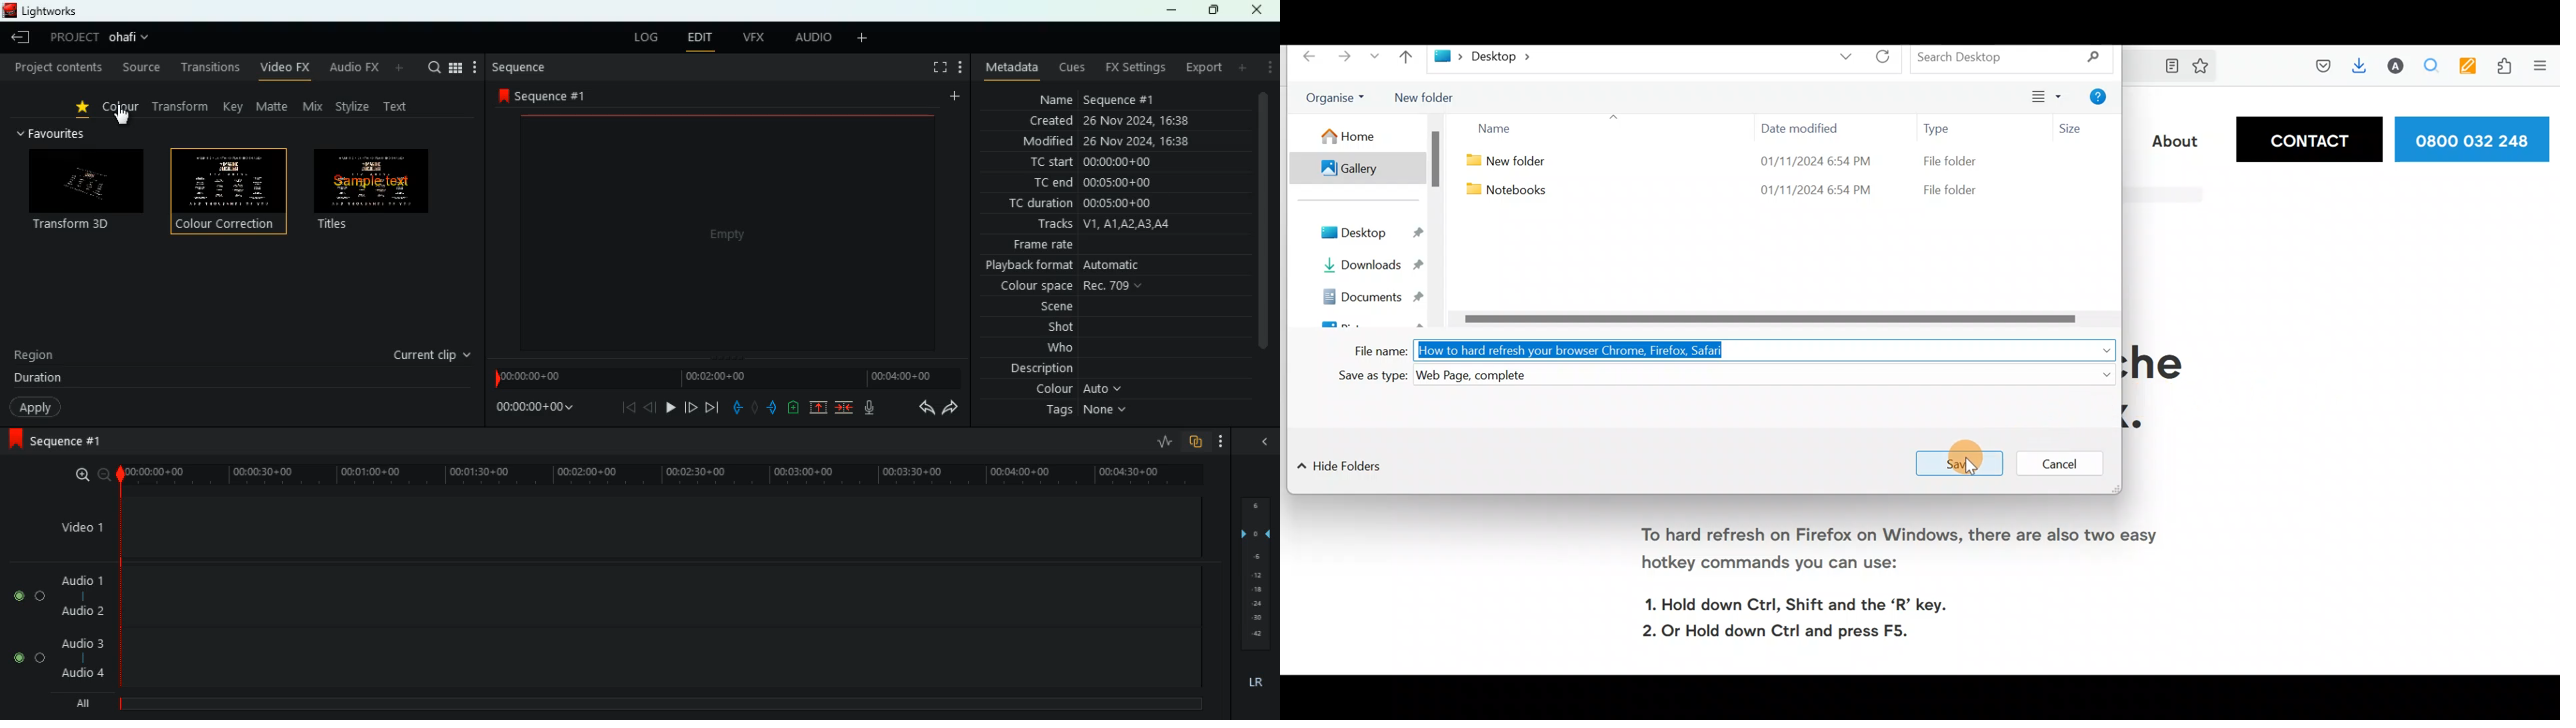  I want to click on File name, so click(1374, 353).